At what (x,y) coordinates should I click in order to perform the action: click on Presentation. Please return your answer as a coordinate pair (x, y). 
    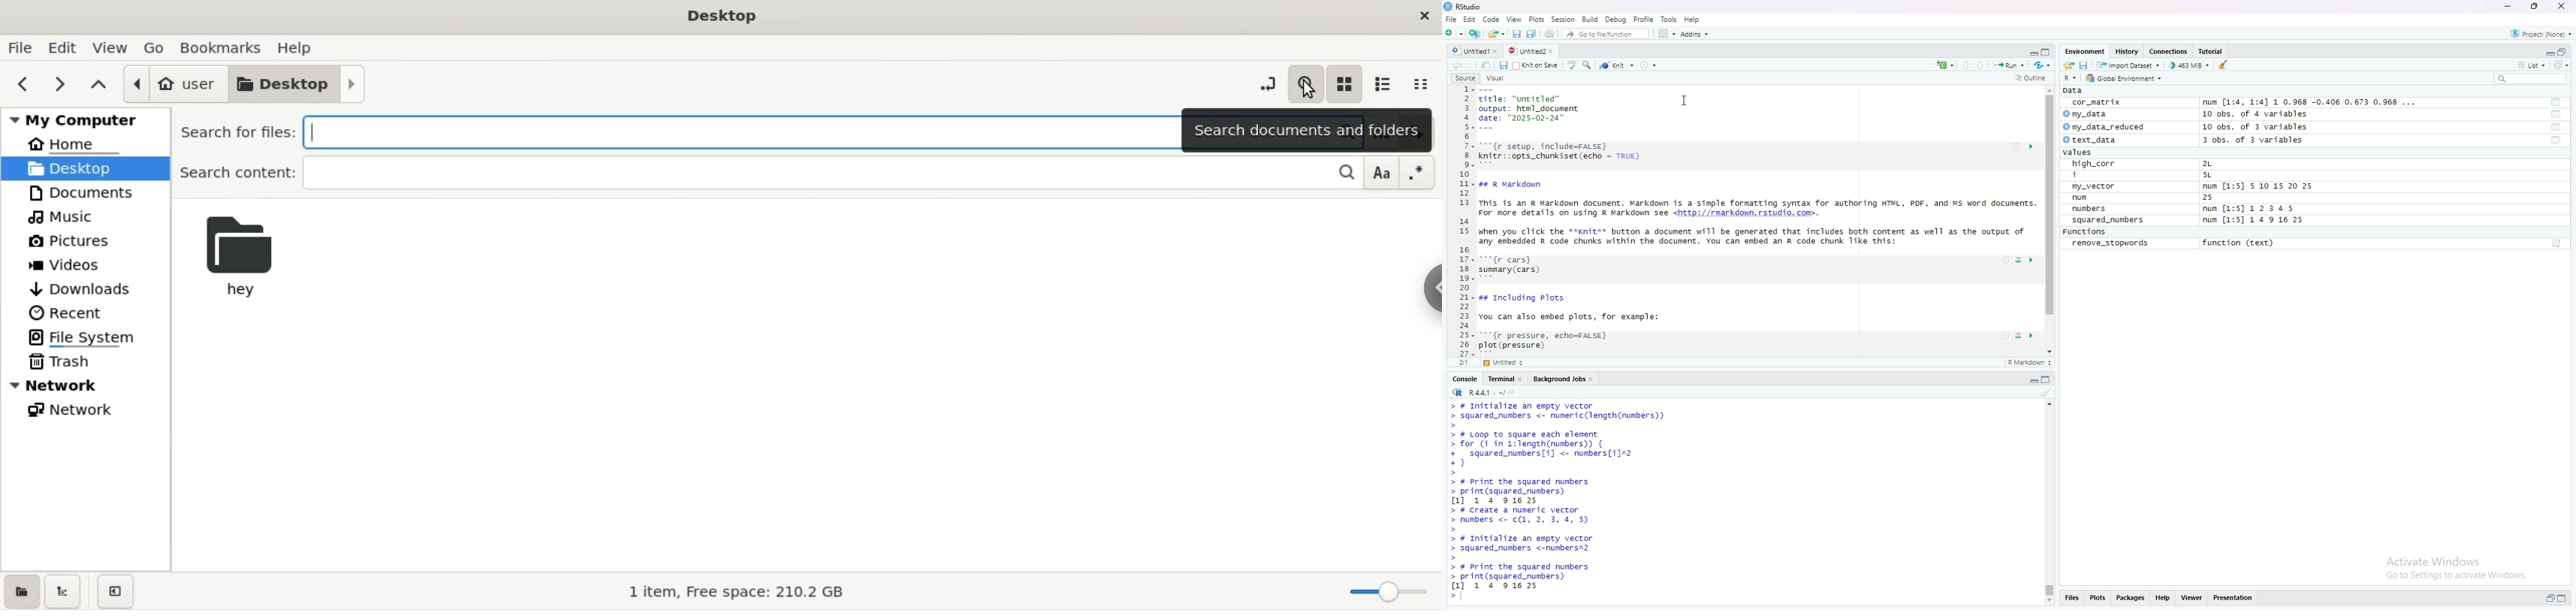
    Looking at the image, I should click on (2233, 598).